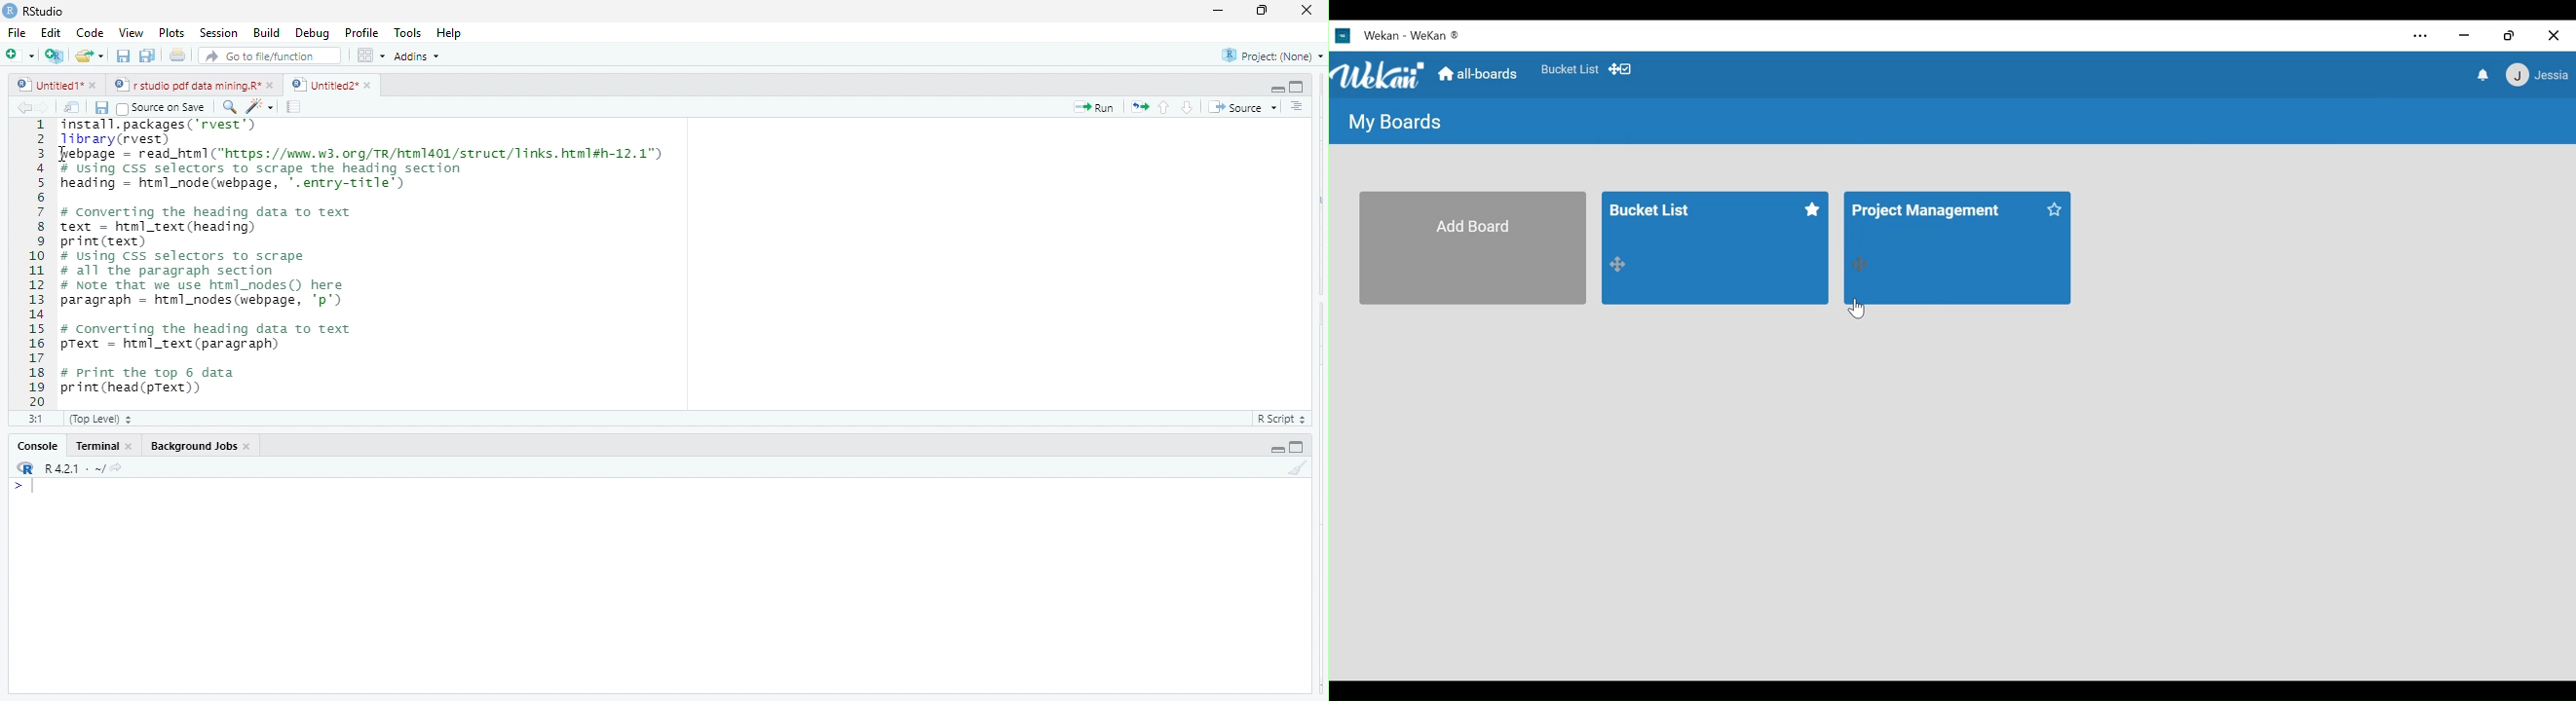  Describe the element at coordinates (10, 10) in the screenshot. I see `rs studio logo` at that location.